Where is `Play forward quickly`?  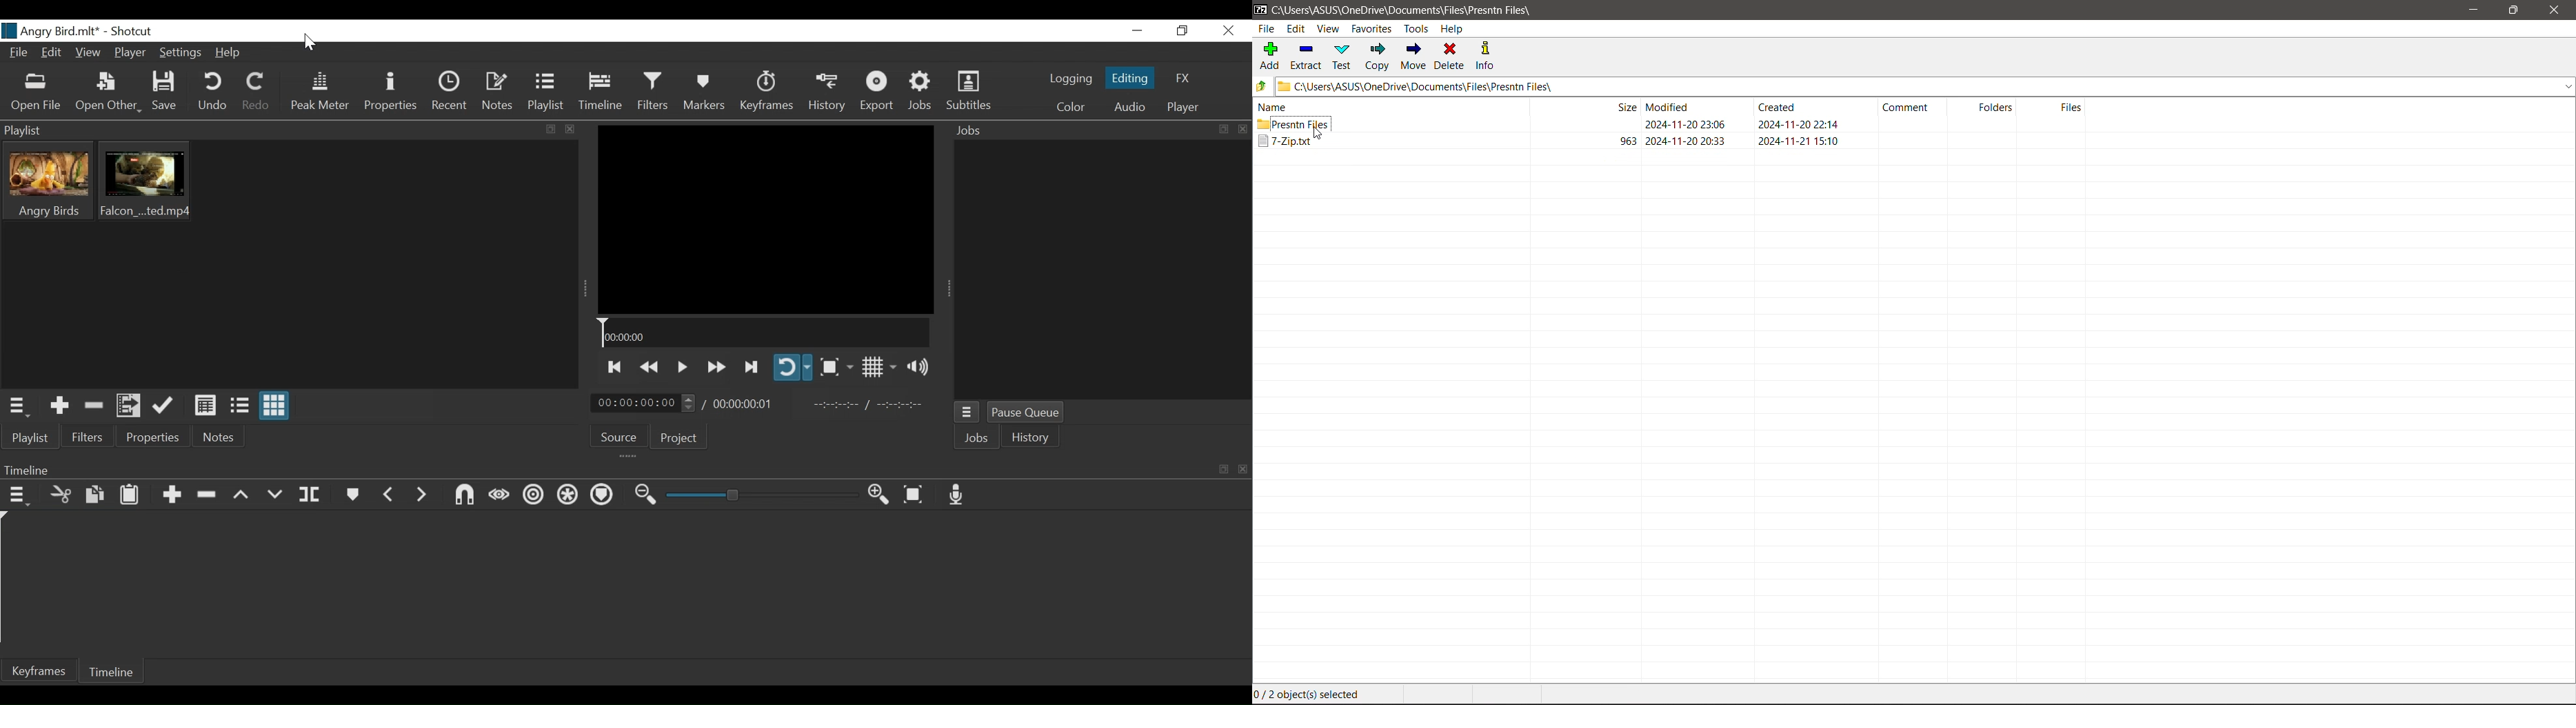
Play forward quickly is located at coordinates (717, 368).